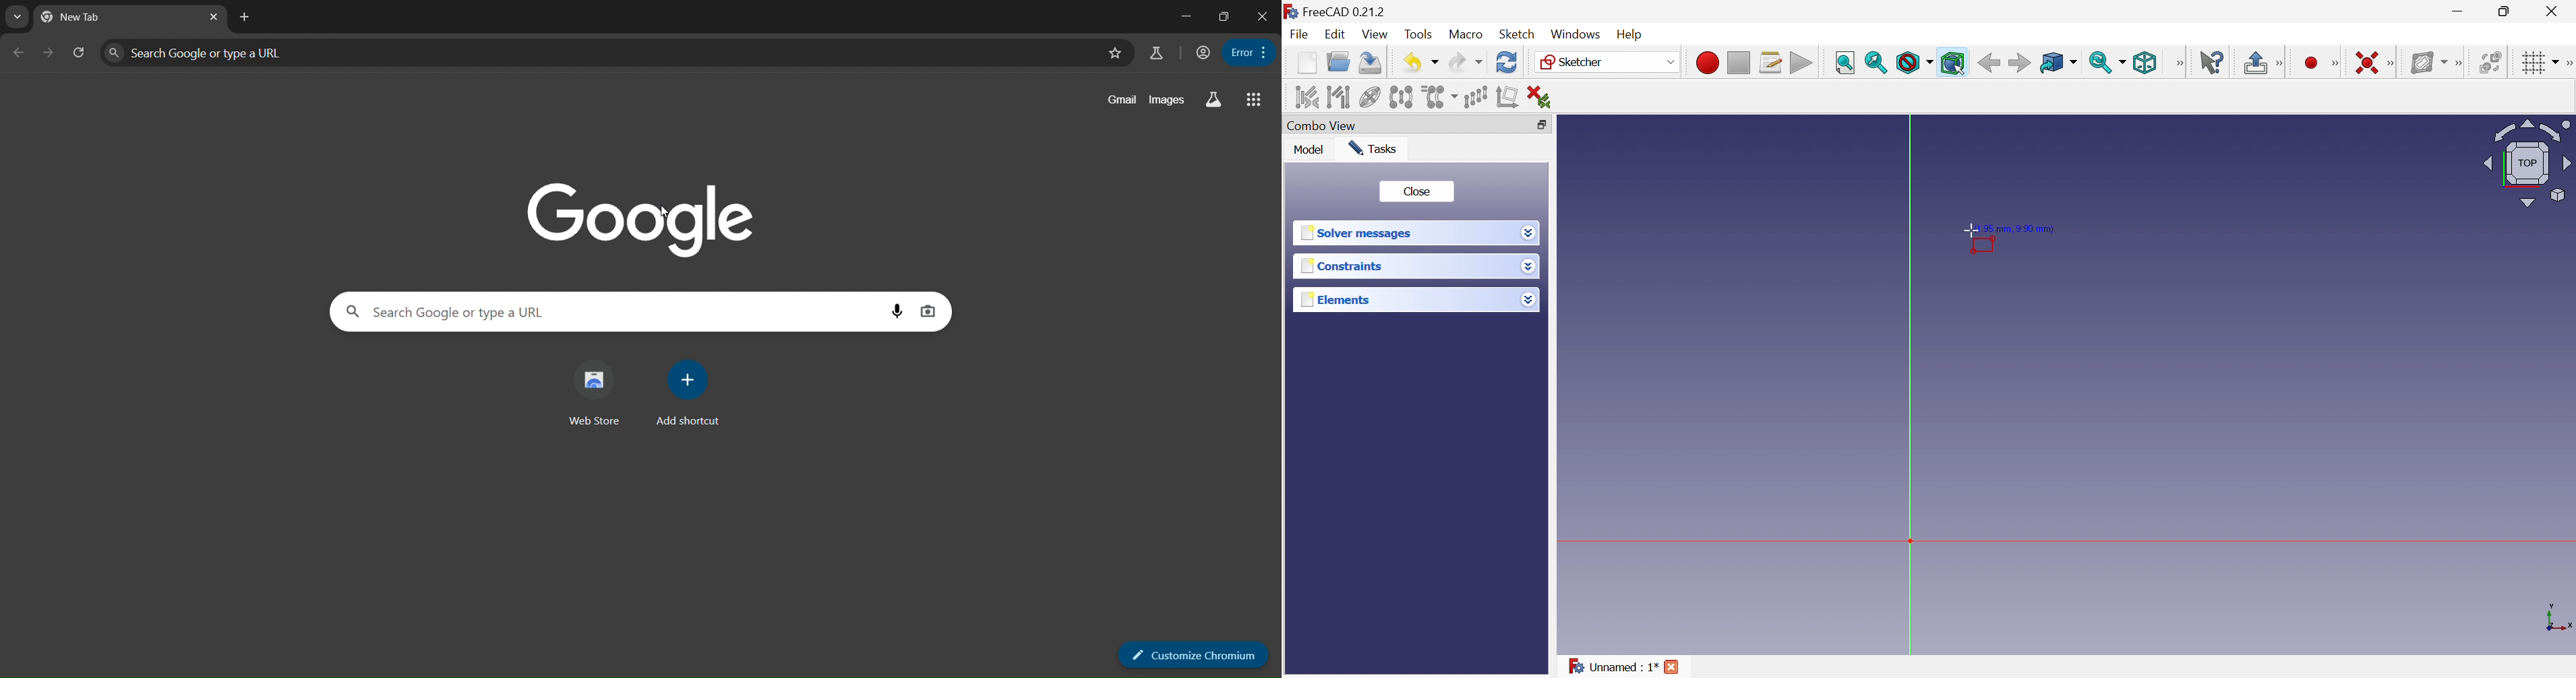 The width and height of the screenshot is (2576, 700). I want to click on Drop down, so click(1528, 266).